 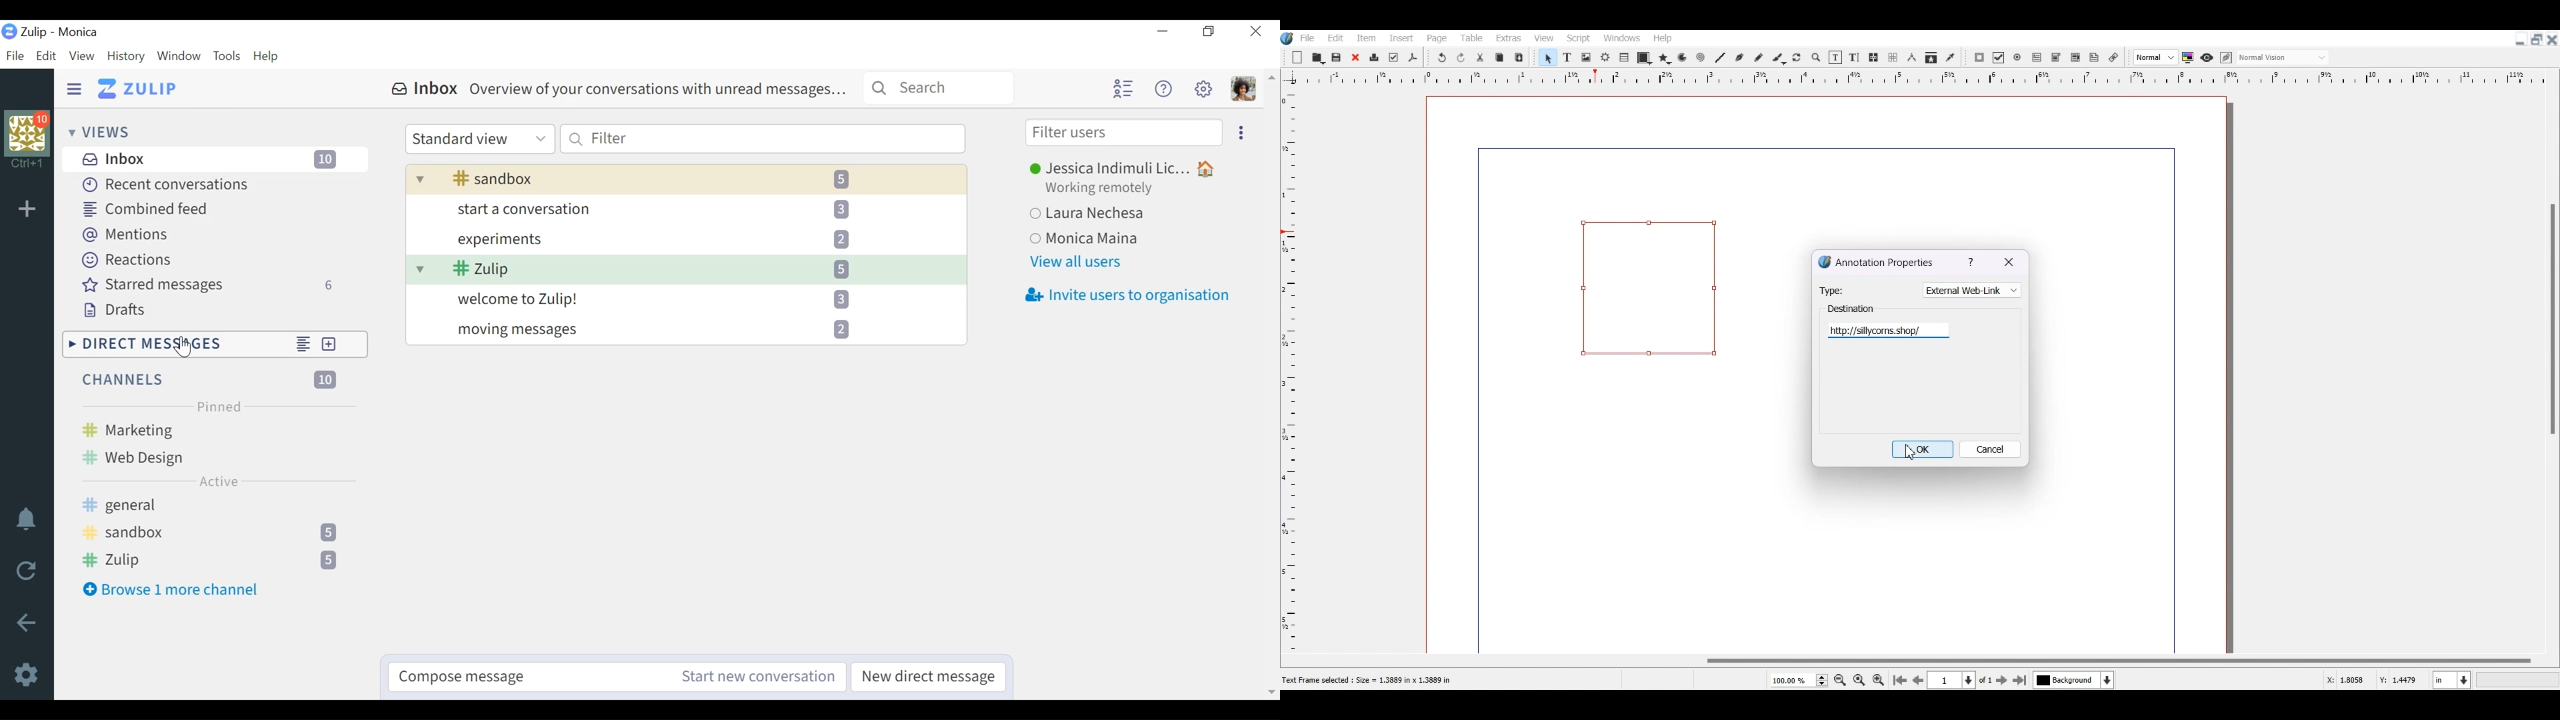 I want to click on Open, so click(x=1319, y=57).